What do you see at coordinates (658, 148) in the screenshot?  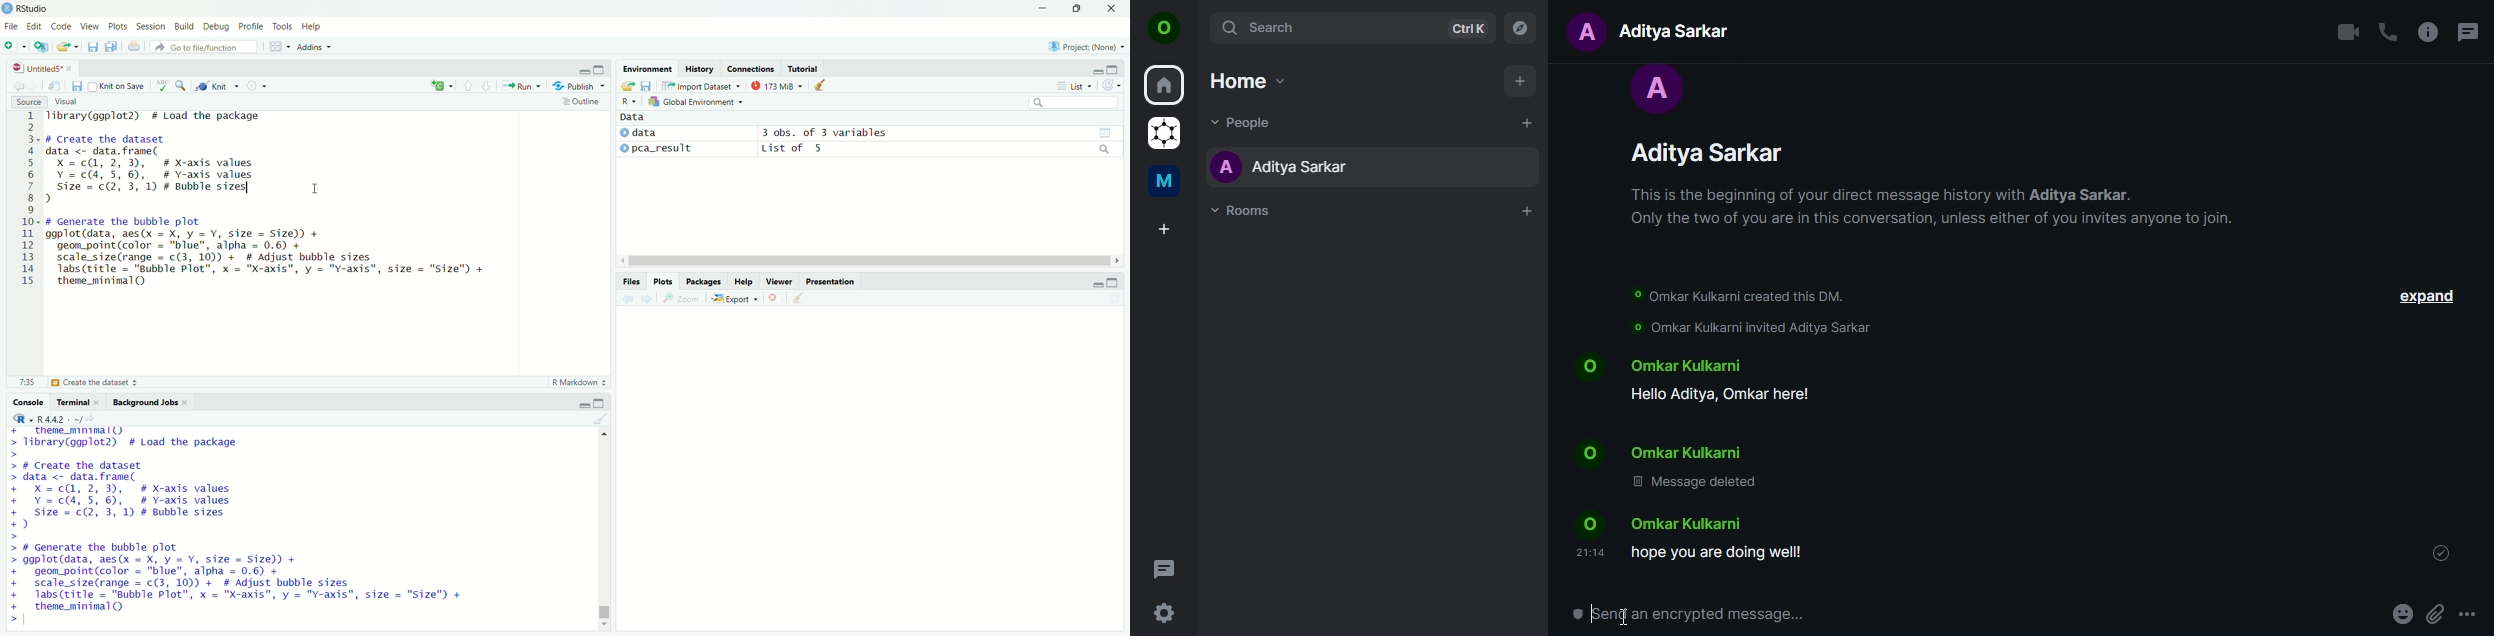 I see `data 2 : pca_result` at bounding box center [658, 148].